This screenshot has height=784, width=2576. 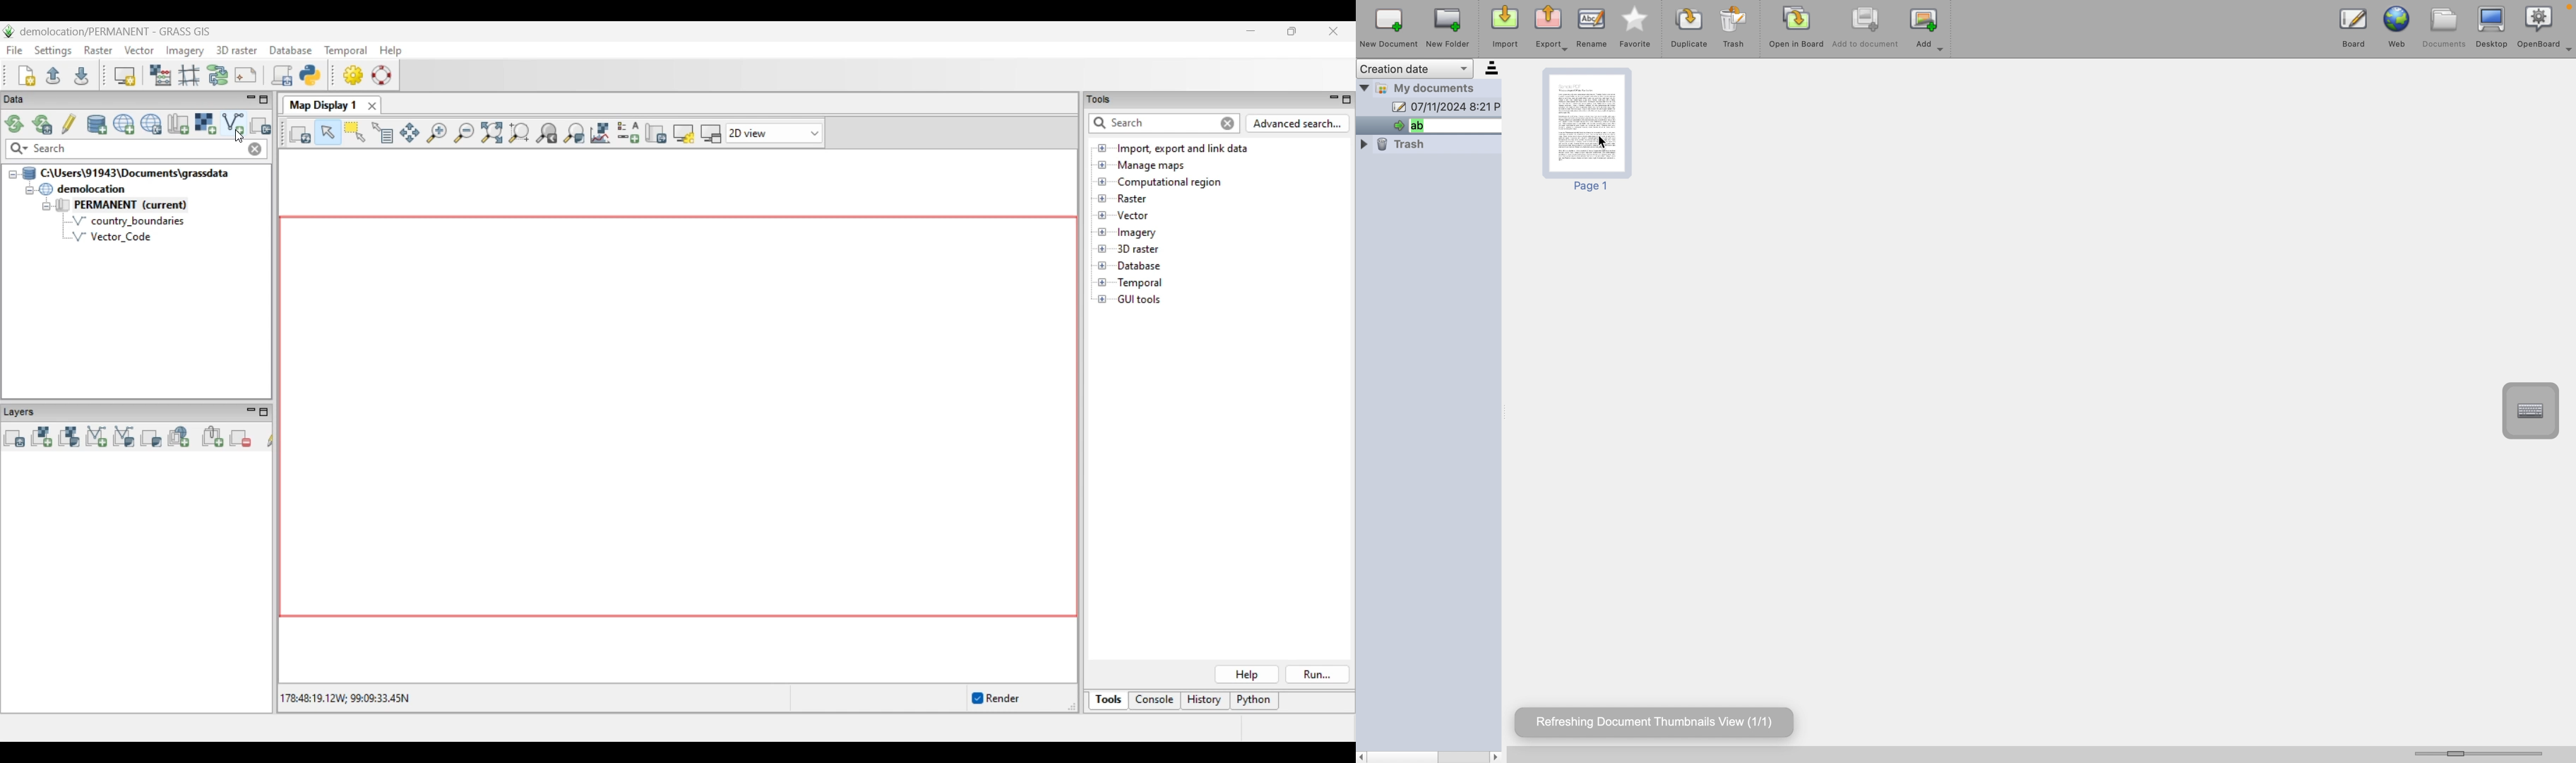 What do you see at coordinates (1432, 97) in the screenshot?
I see `my documents` at bounding box center [1432, 97].